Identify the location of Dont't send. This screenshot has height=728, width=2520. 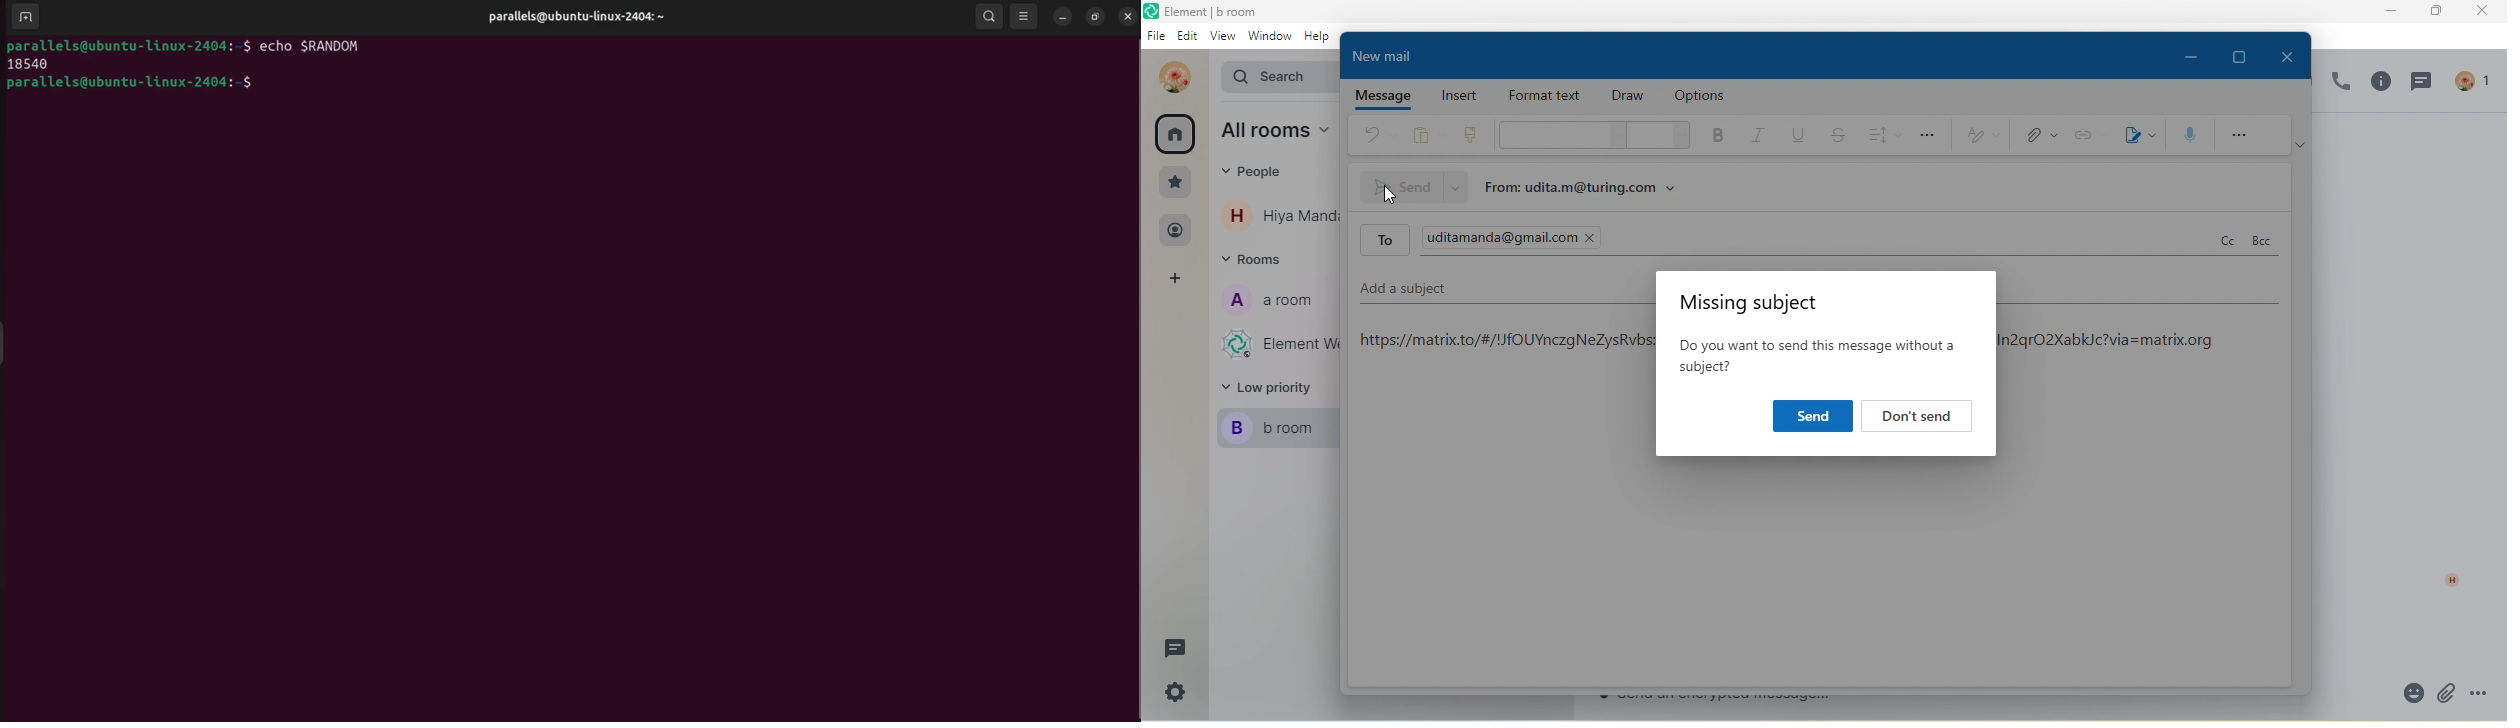
(1911, 416).